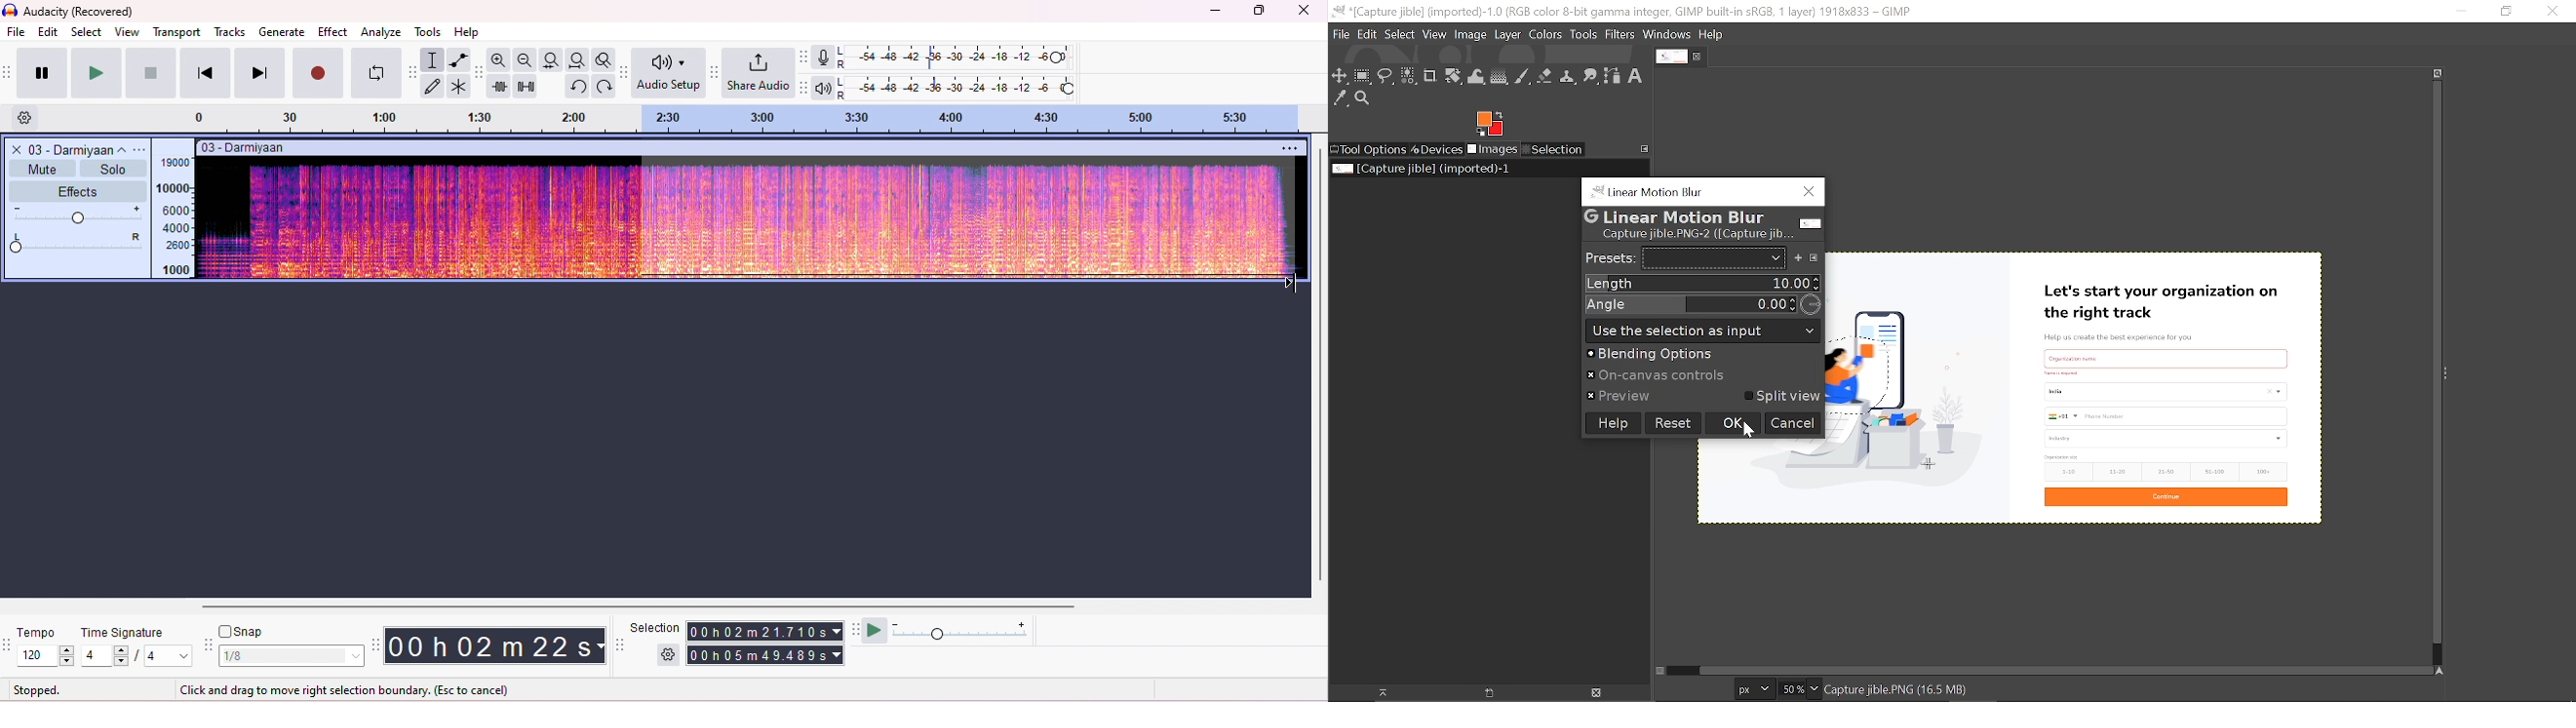  What do you see at coordinates (716, 72) in the screenshot?
I see `share audio tool bar` at bounding box center [716, 72].